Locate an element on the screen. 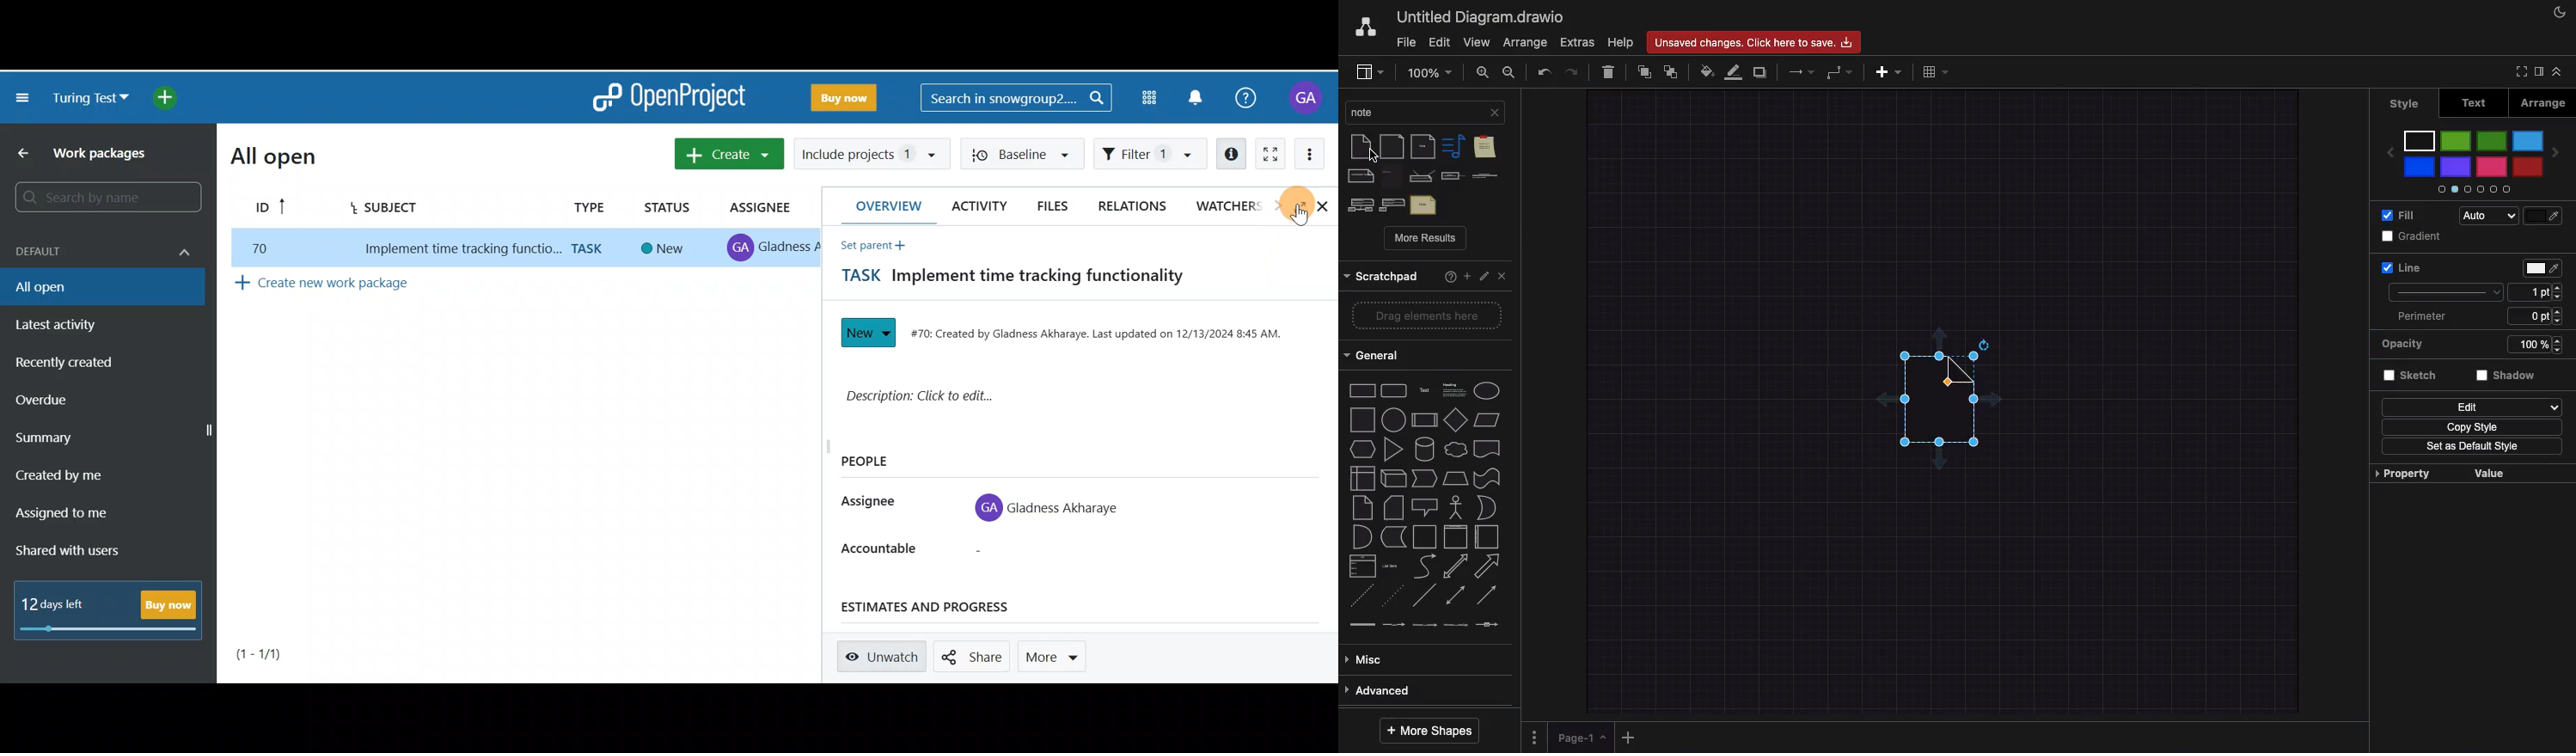 The width and height of the screenshot is (2576, 756). note is located at coordinates (1424, 146).